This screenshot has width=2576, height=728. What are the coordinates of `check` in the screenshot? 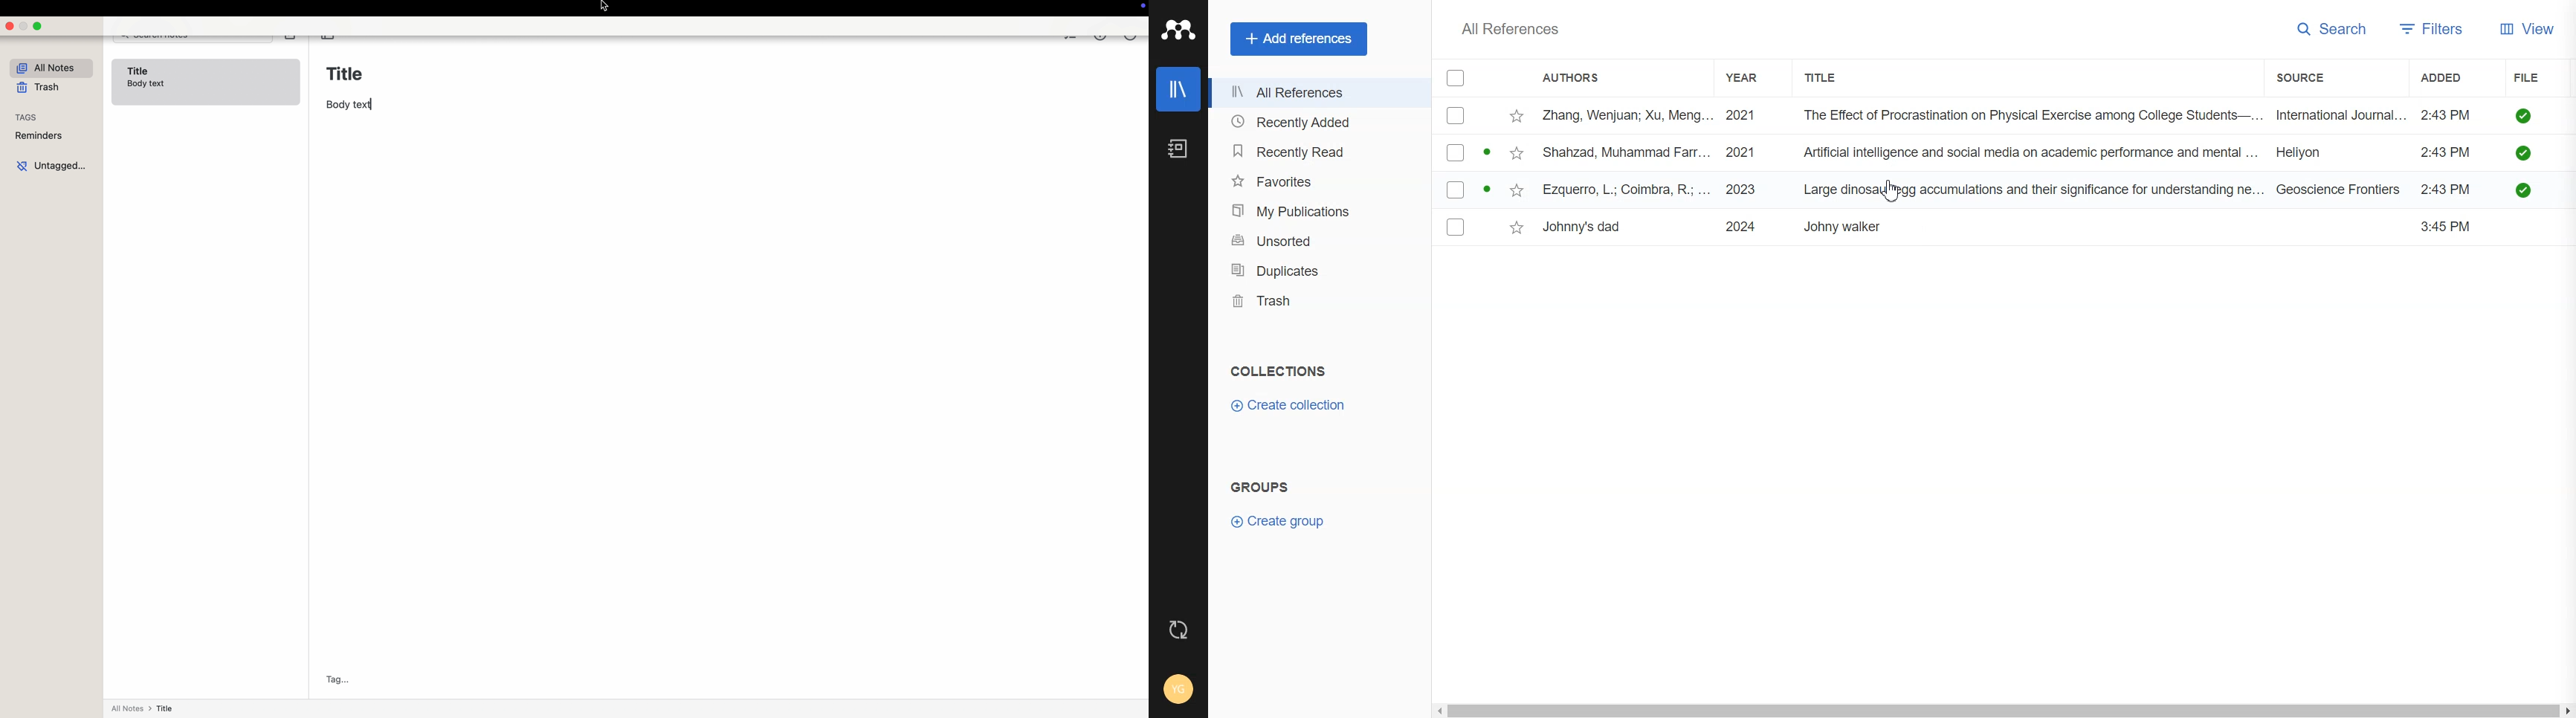 It's located at (2524, 154).